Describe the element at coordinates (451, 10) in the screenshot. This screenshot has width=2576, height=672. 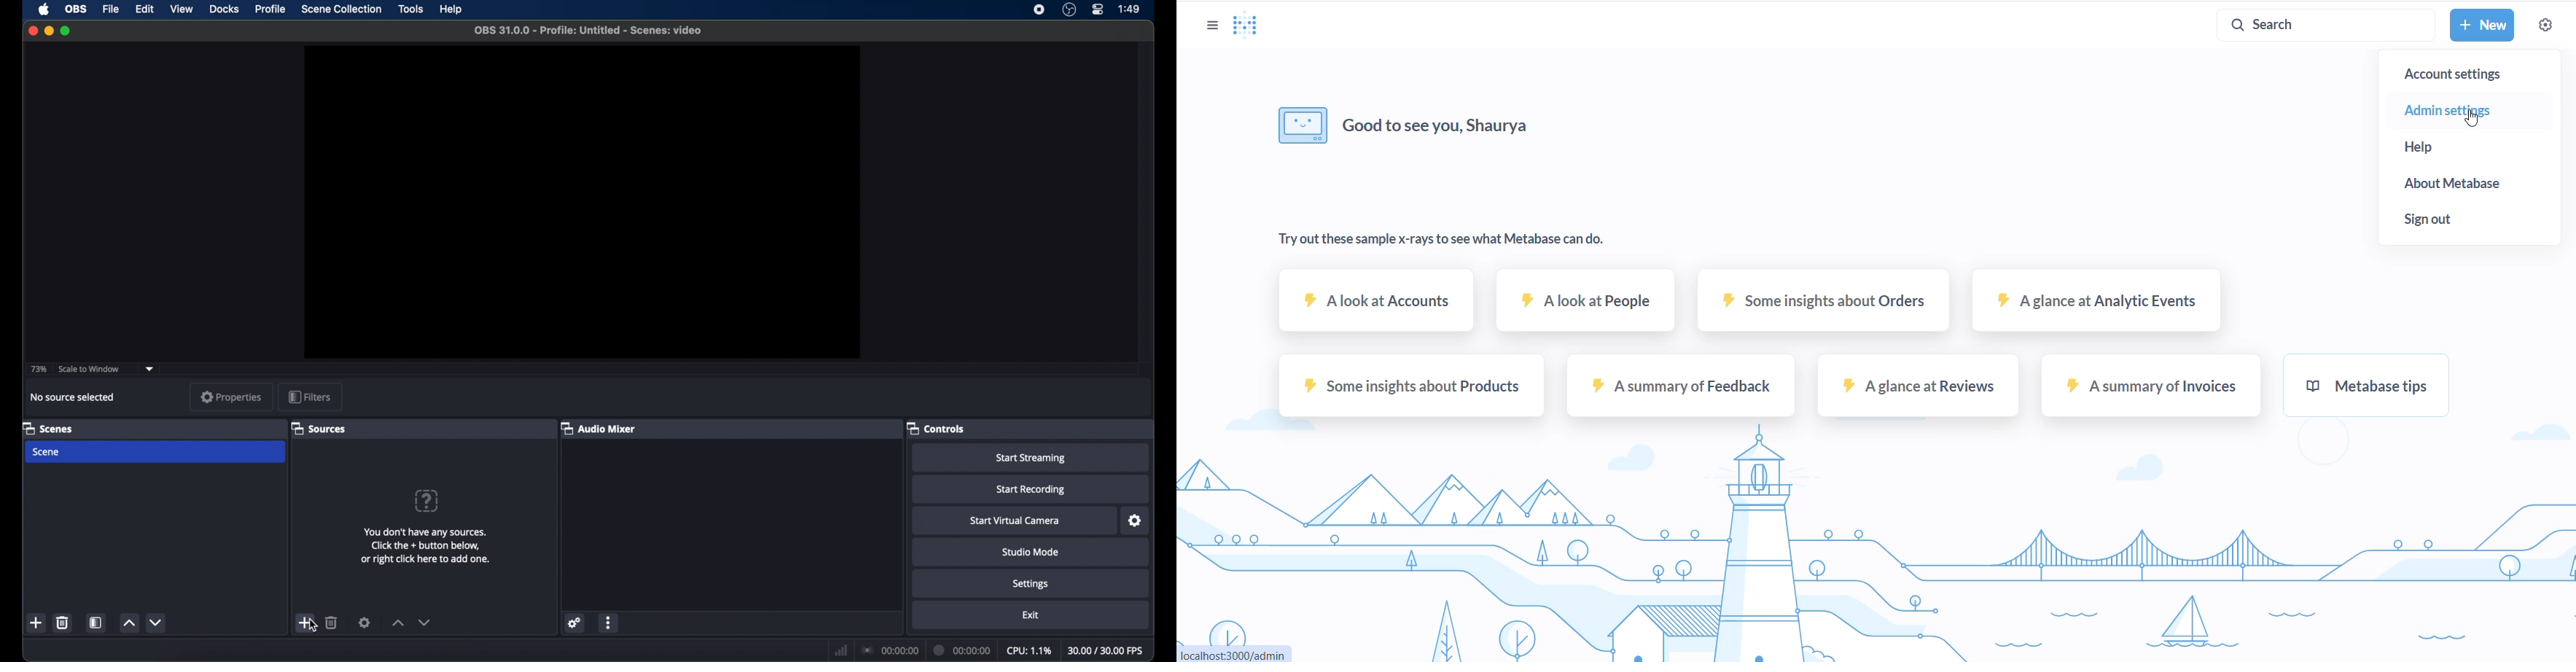
I see `help` at that location.